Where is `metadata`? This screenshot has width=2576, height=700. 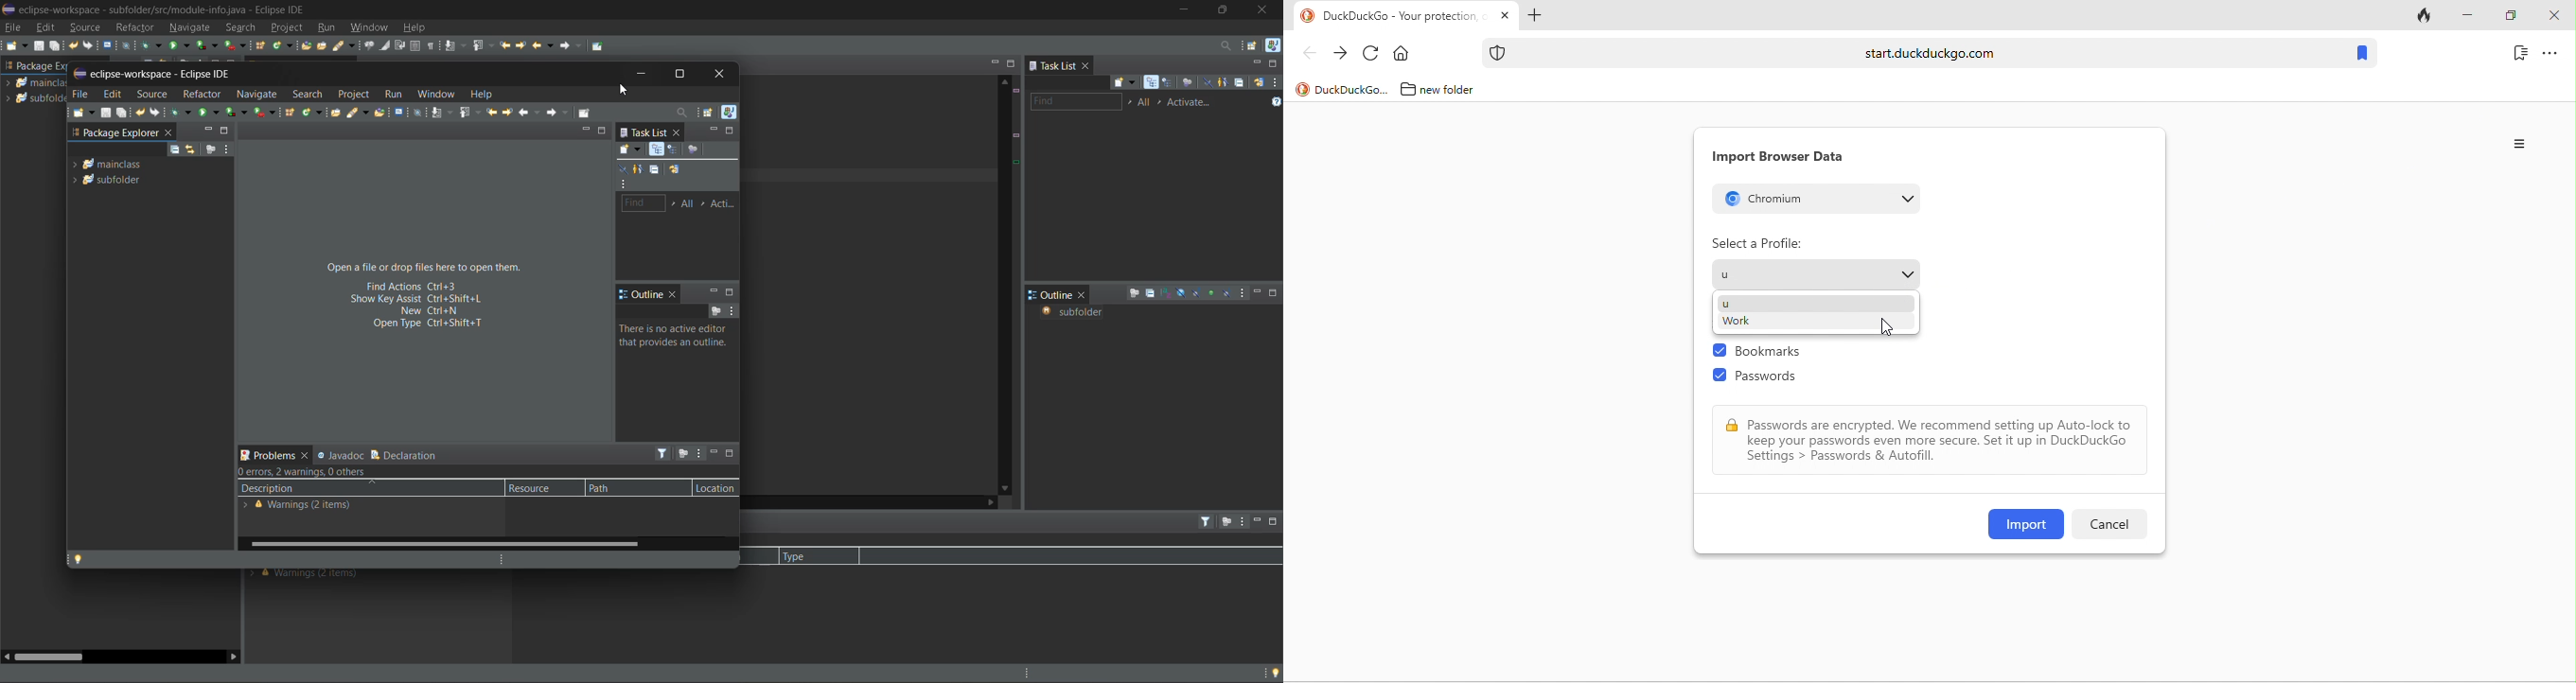
metadata is located at coordinates (304, 506).